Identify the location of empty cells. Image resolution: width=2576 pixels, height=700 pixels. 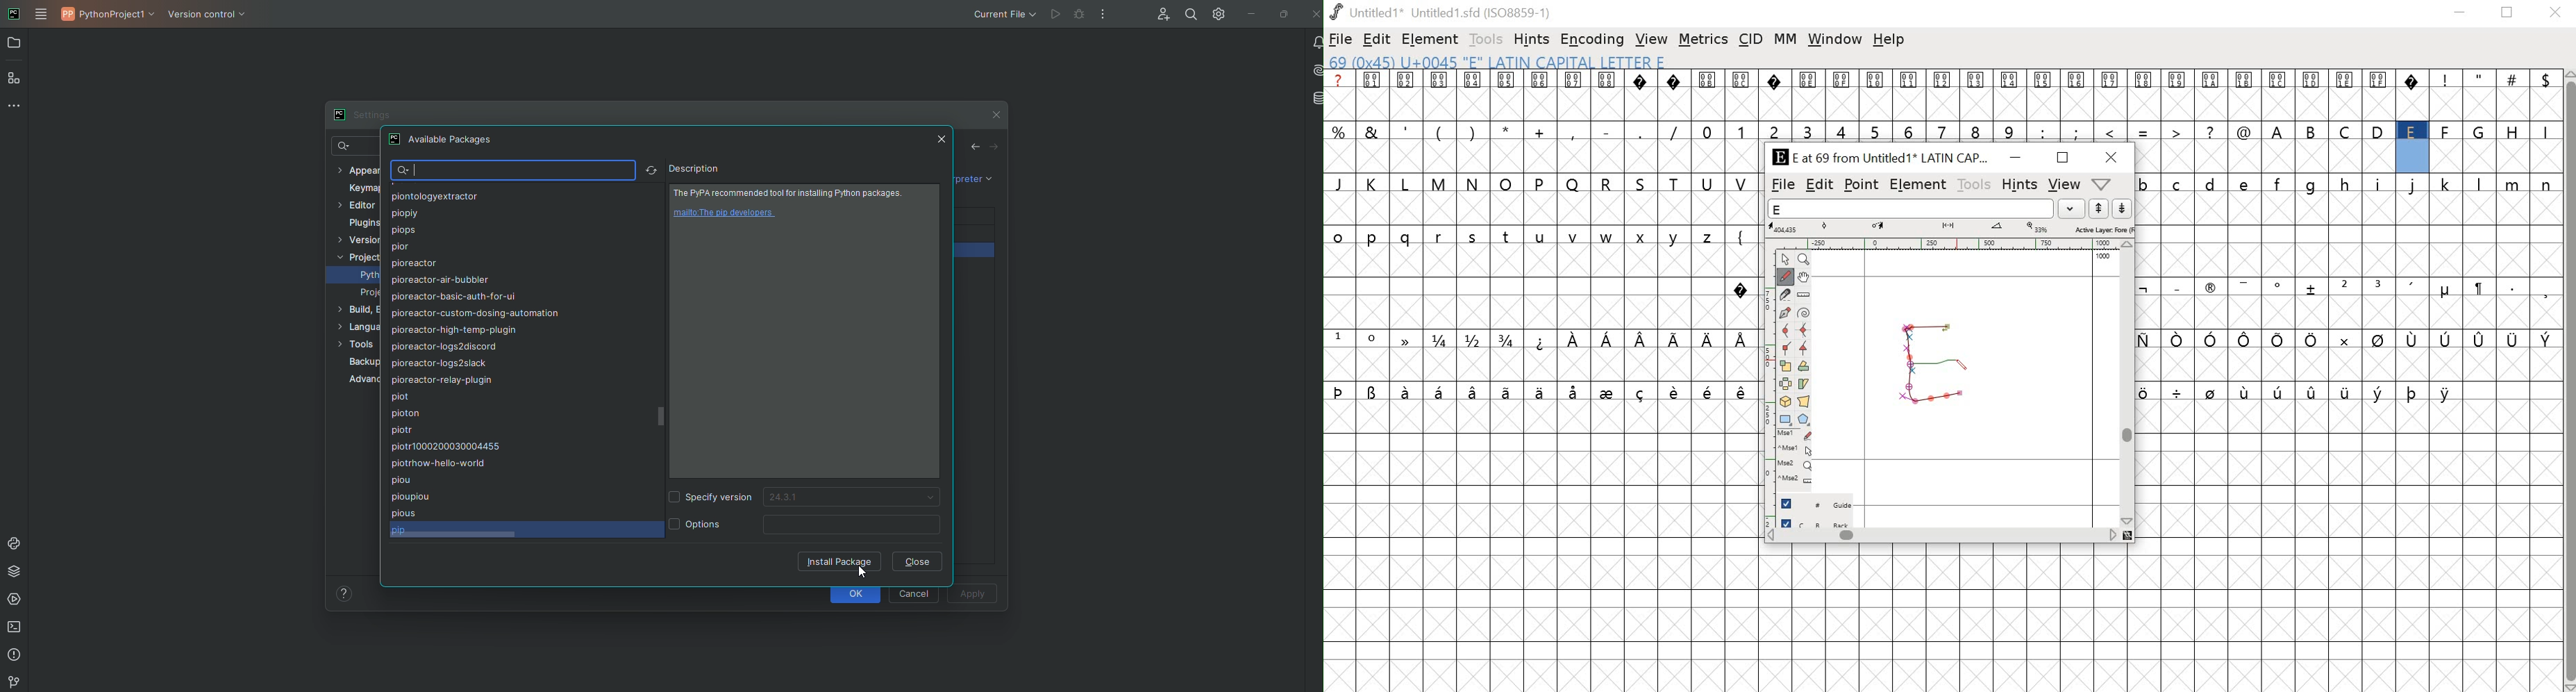
(2350, 313).